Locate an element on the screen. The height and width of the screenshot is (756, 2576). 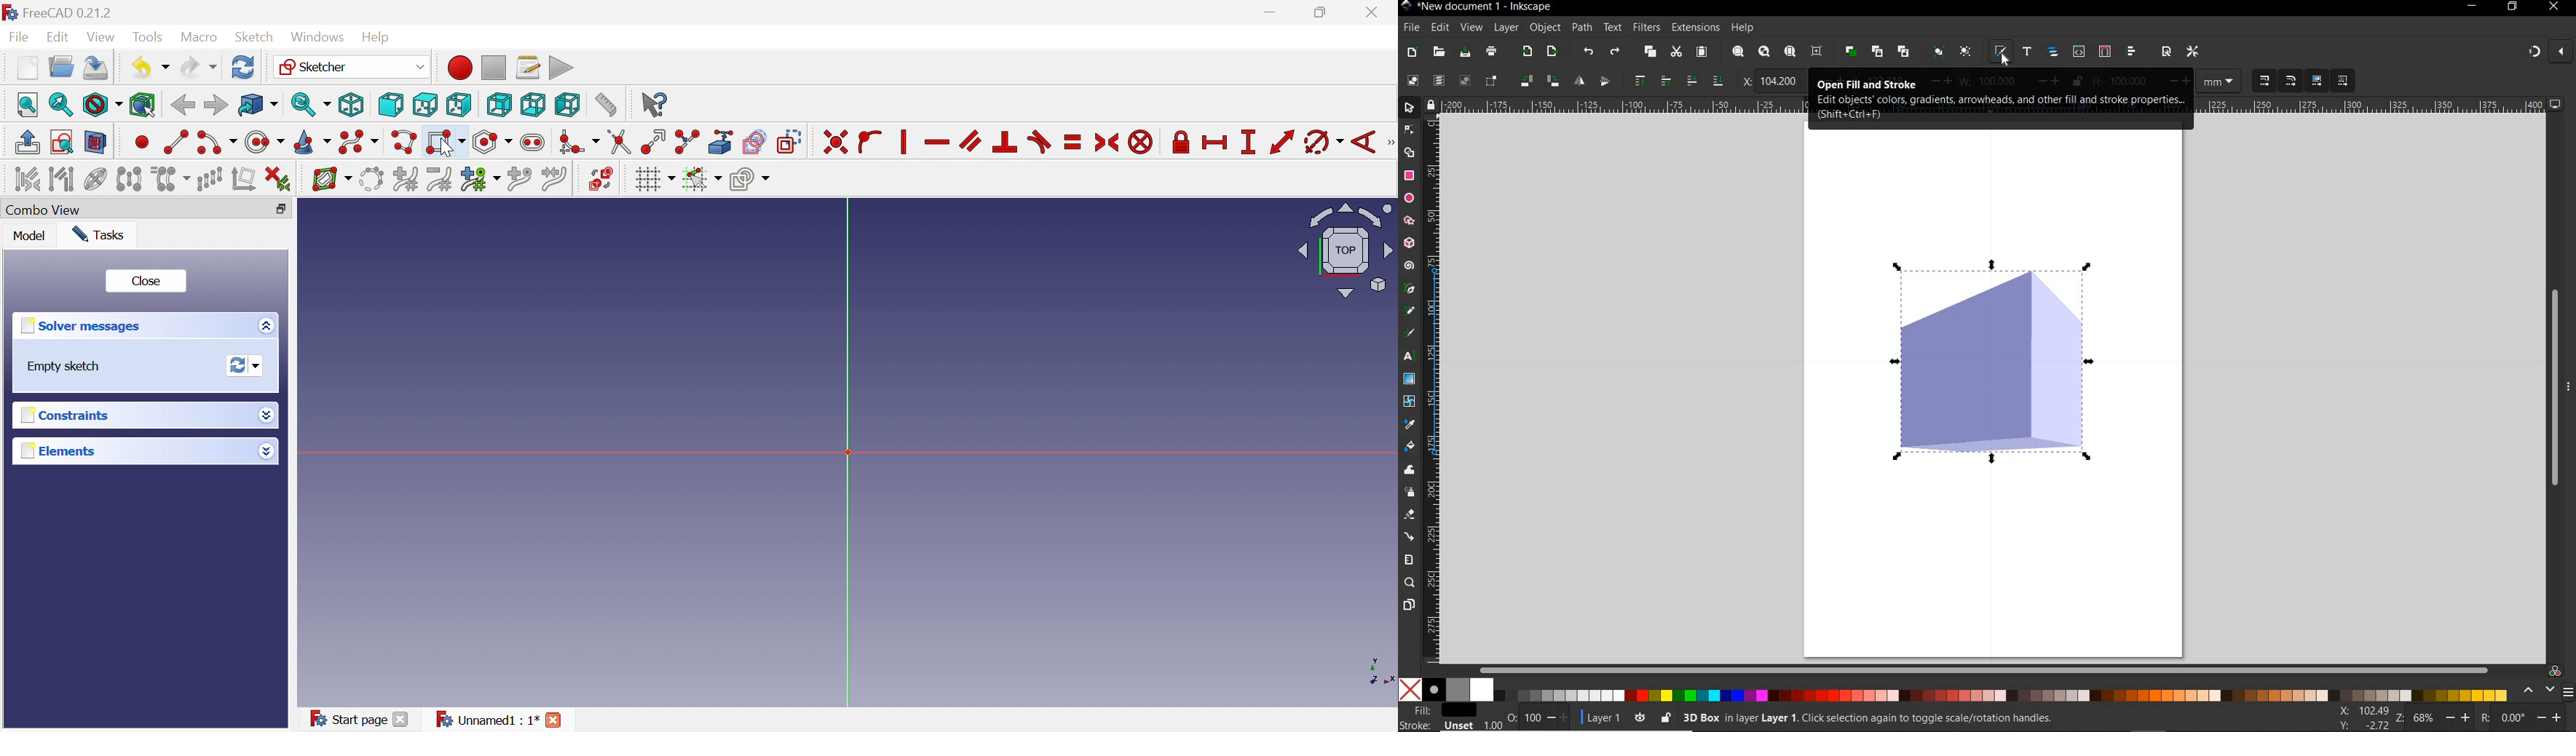
Execute macro is located at coordinates (561, 68).